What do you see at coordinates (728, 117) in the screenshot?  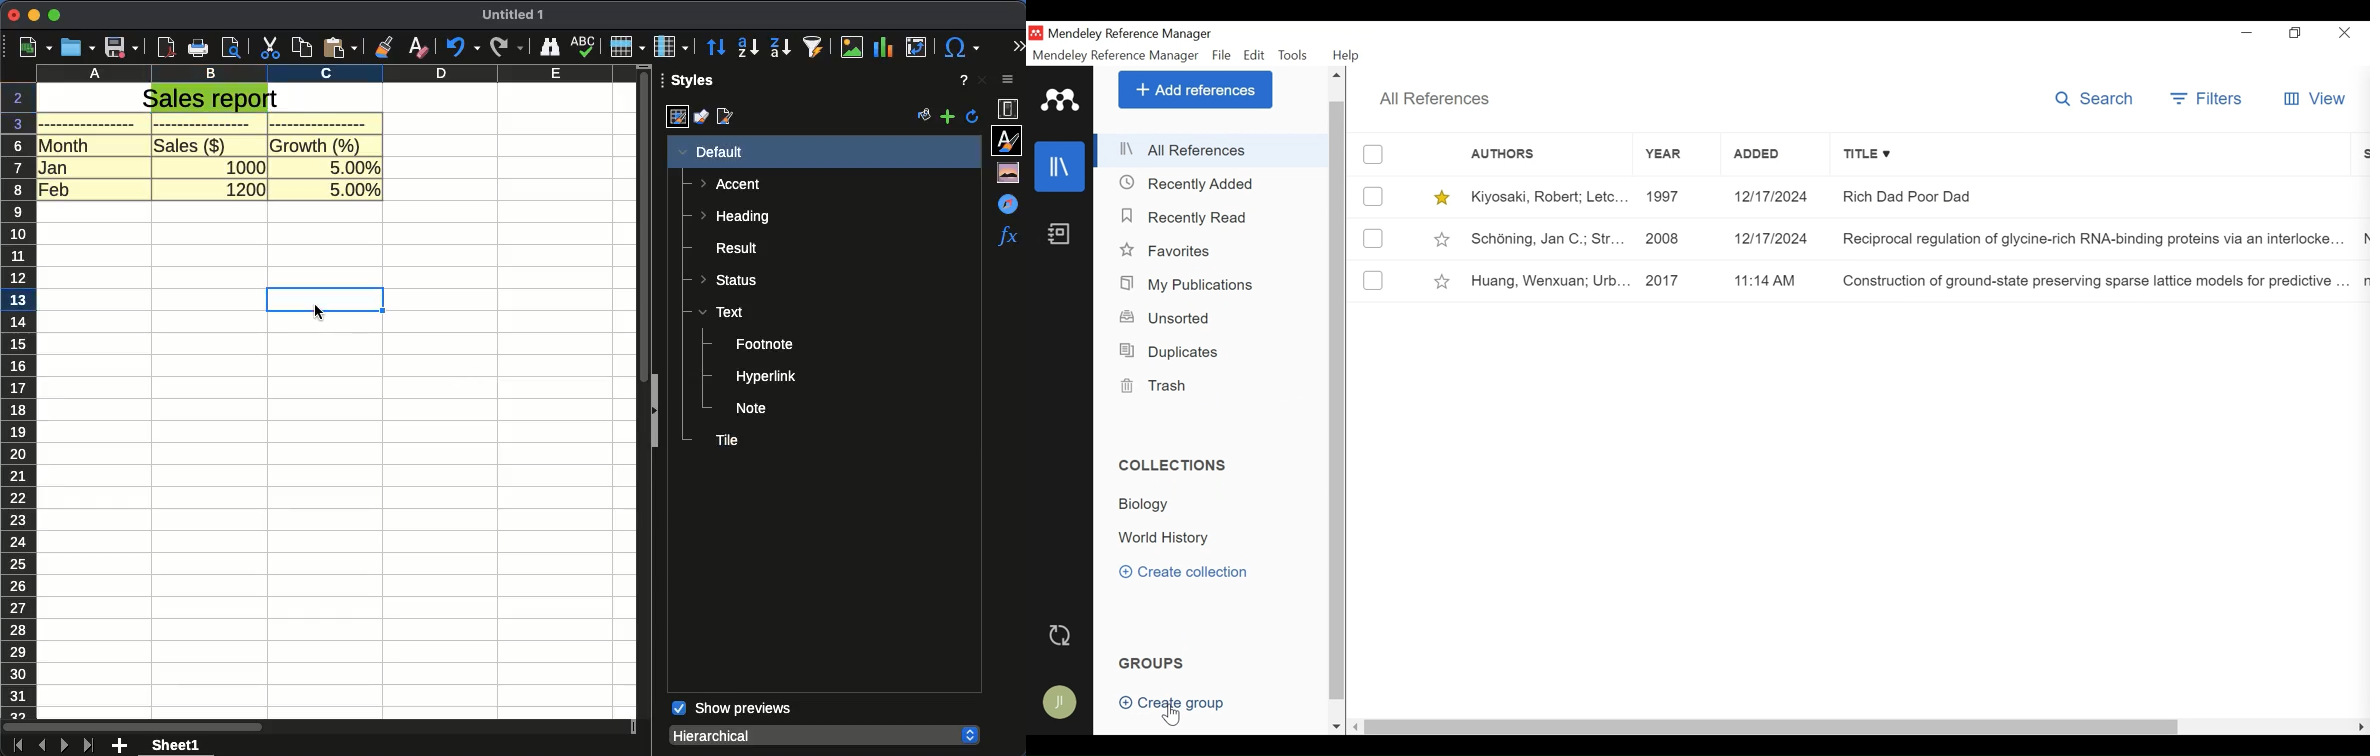 I see `page styles` at bounding box center [728, 117].